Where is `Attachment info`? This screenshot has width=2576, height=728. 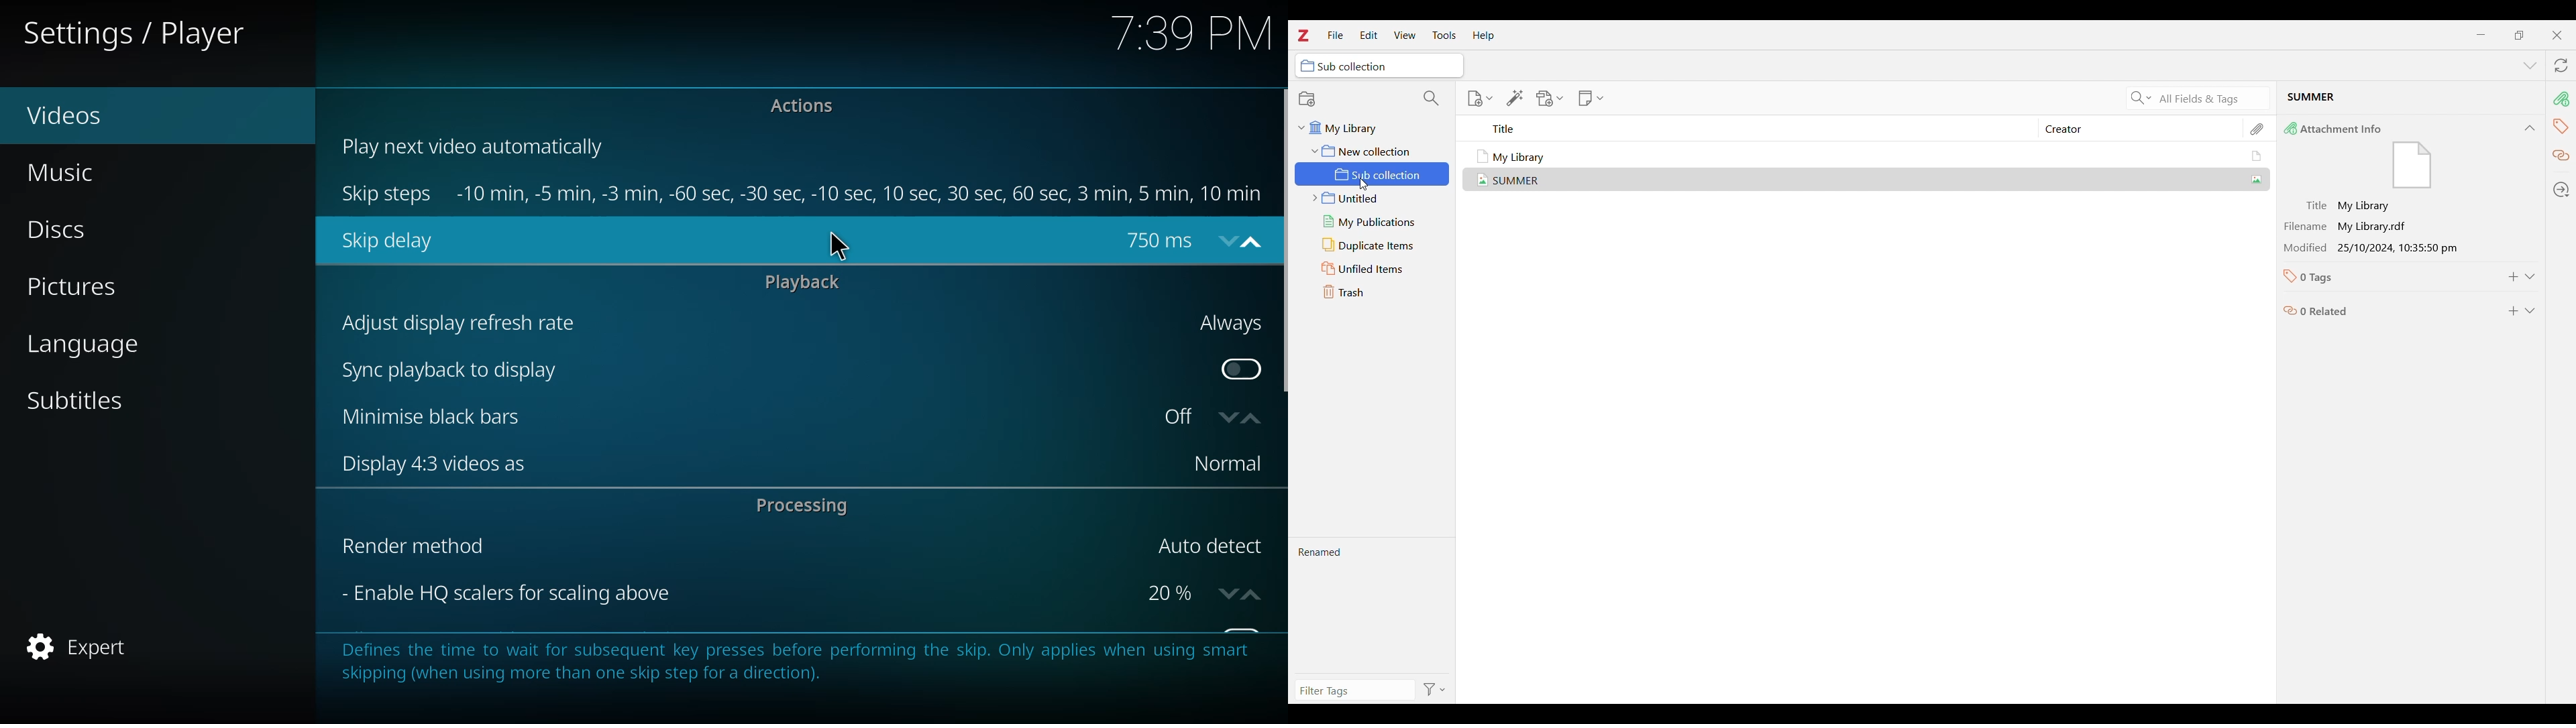
Attachment info is located at coordinates (2561, 99).